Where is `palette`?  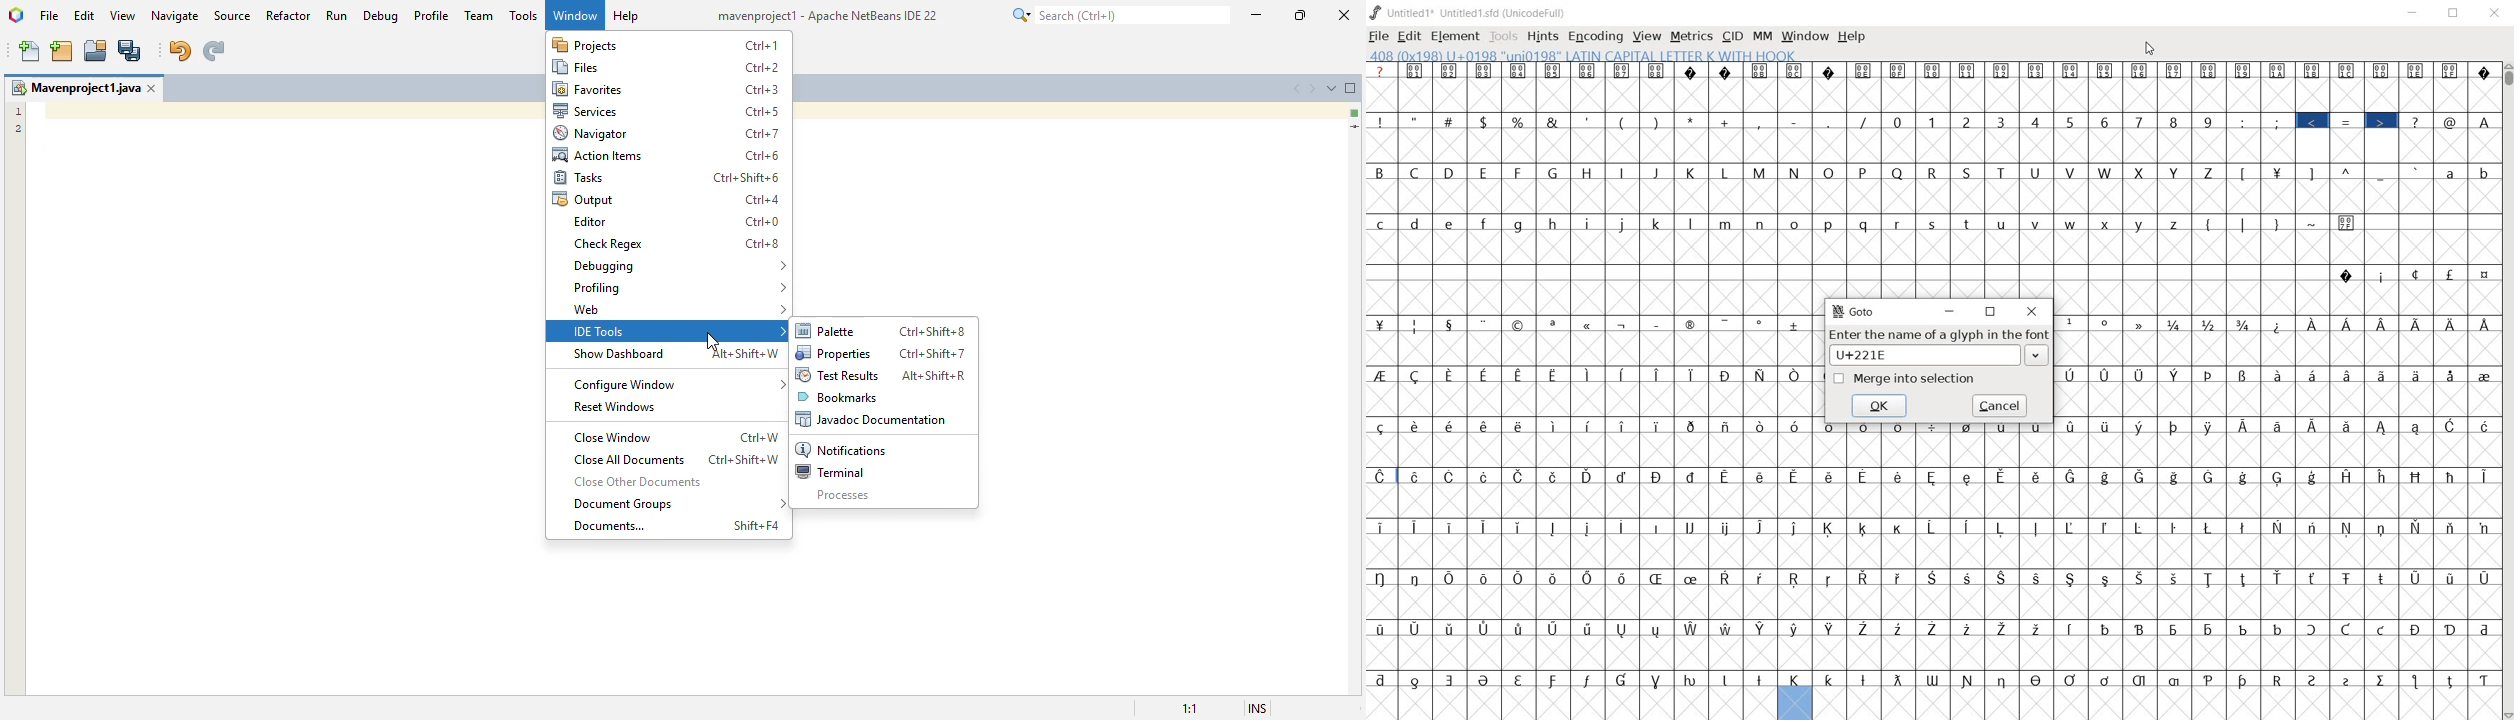 palette is located at coordinates (827, 331).